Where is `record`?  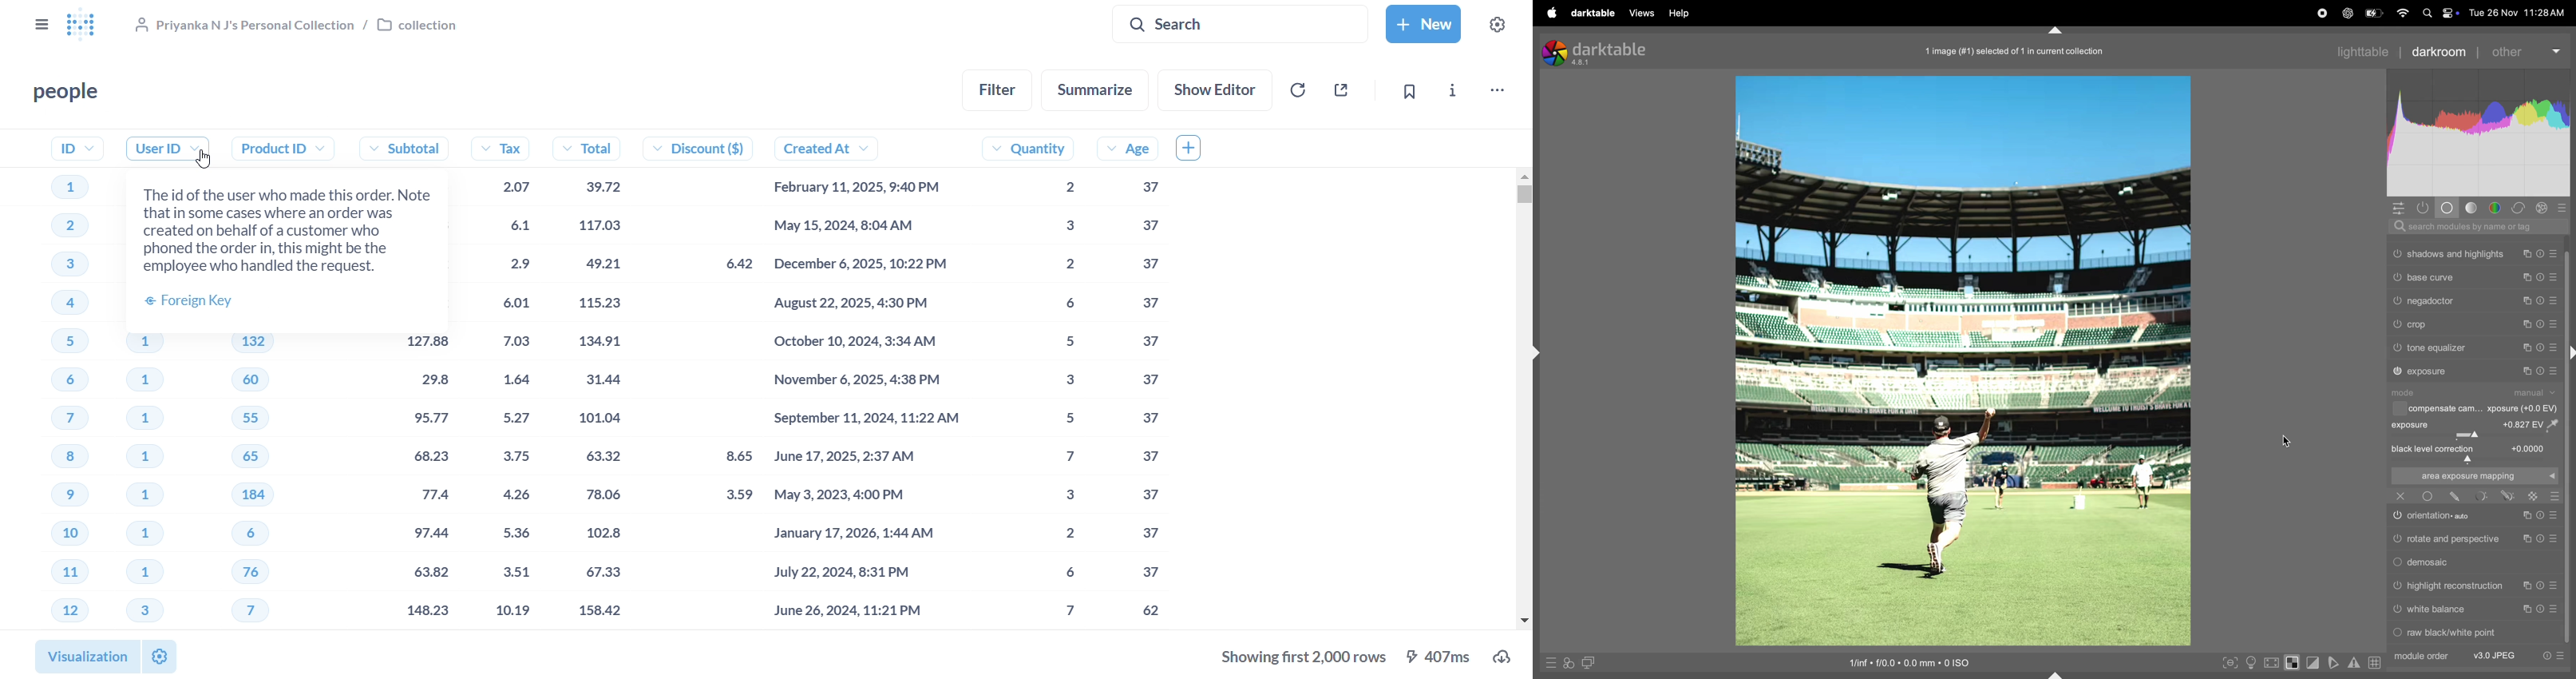 record is located at coordinates (2321, 13).